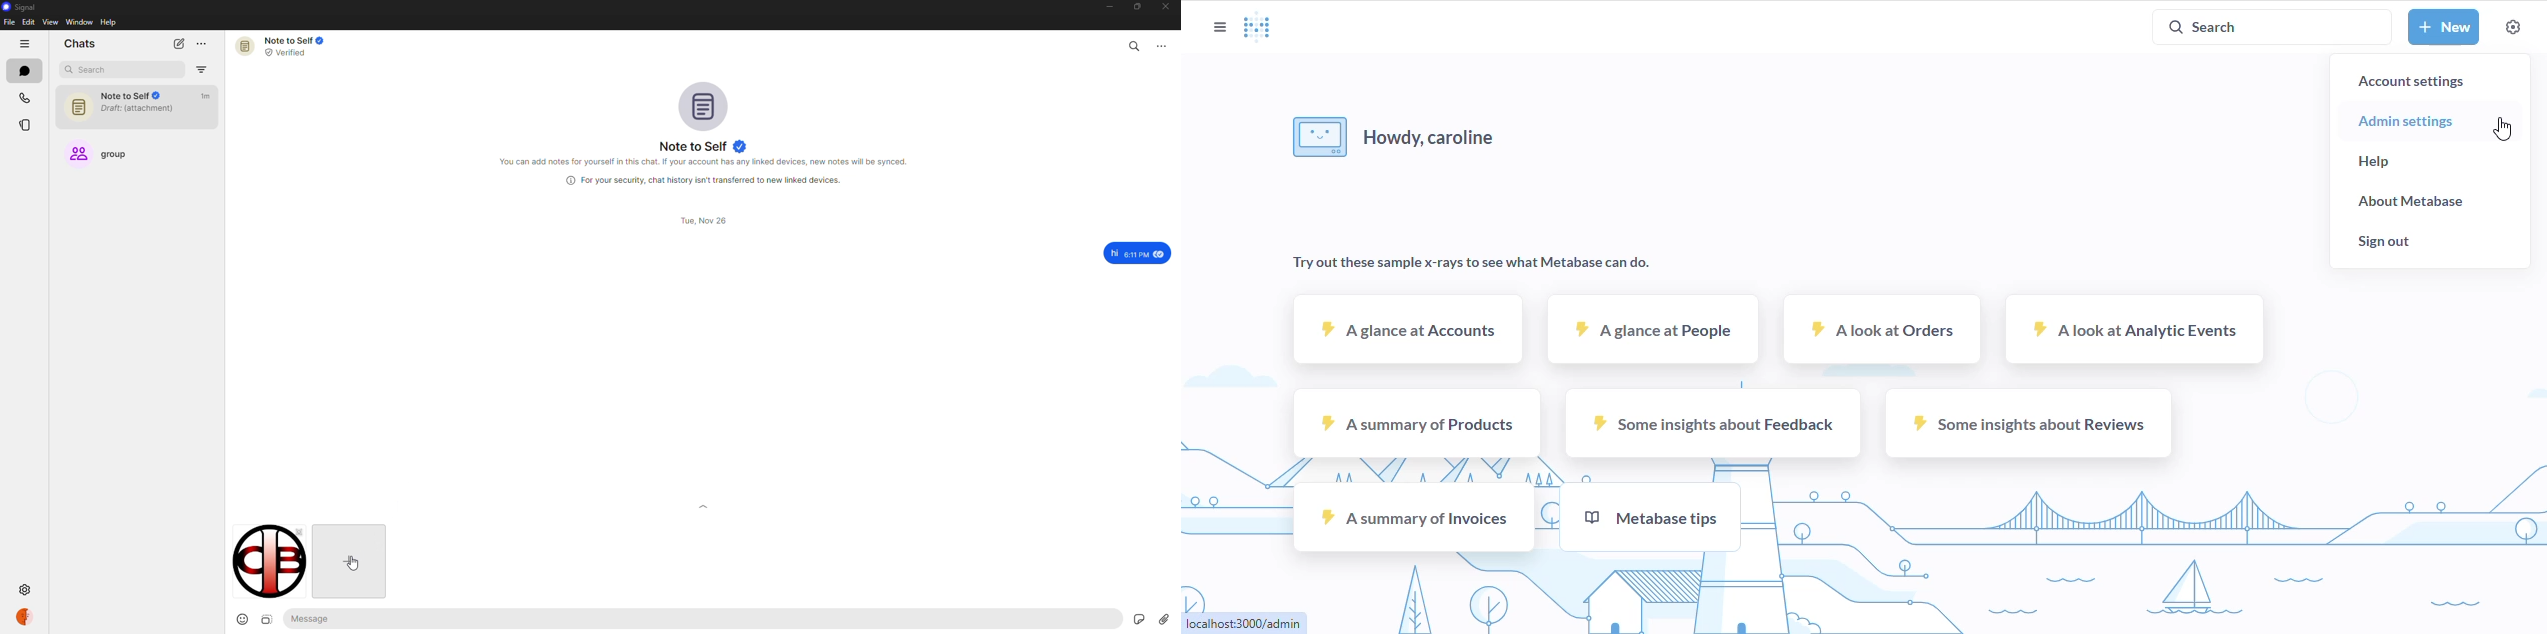 The image size is (2548, 644). What do you see at coordinates (2411, 203) in the screenshot?
I see `about metabase` at bounding box center [2411, 203].